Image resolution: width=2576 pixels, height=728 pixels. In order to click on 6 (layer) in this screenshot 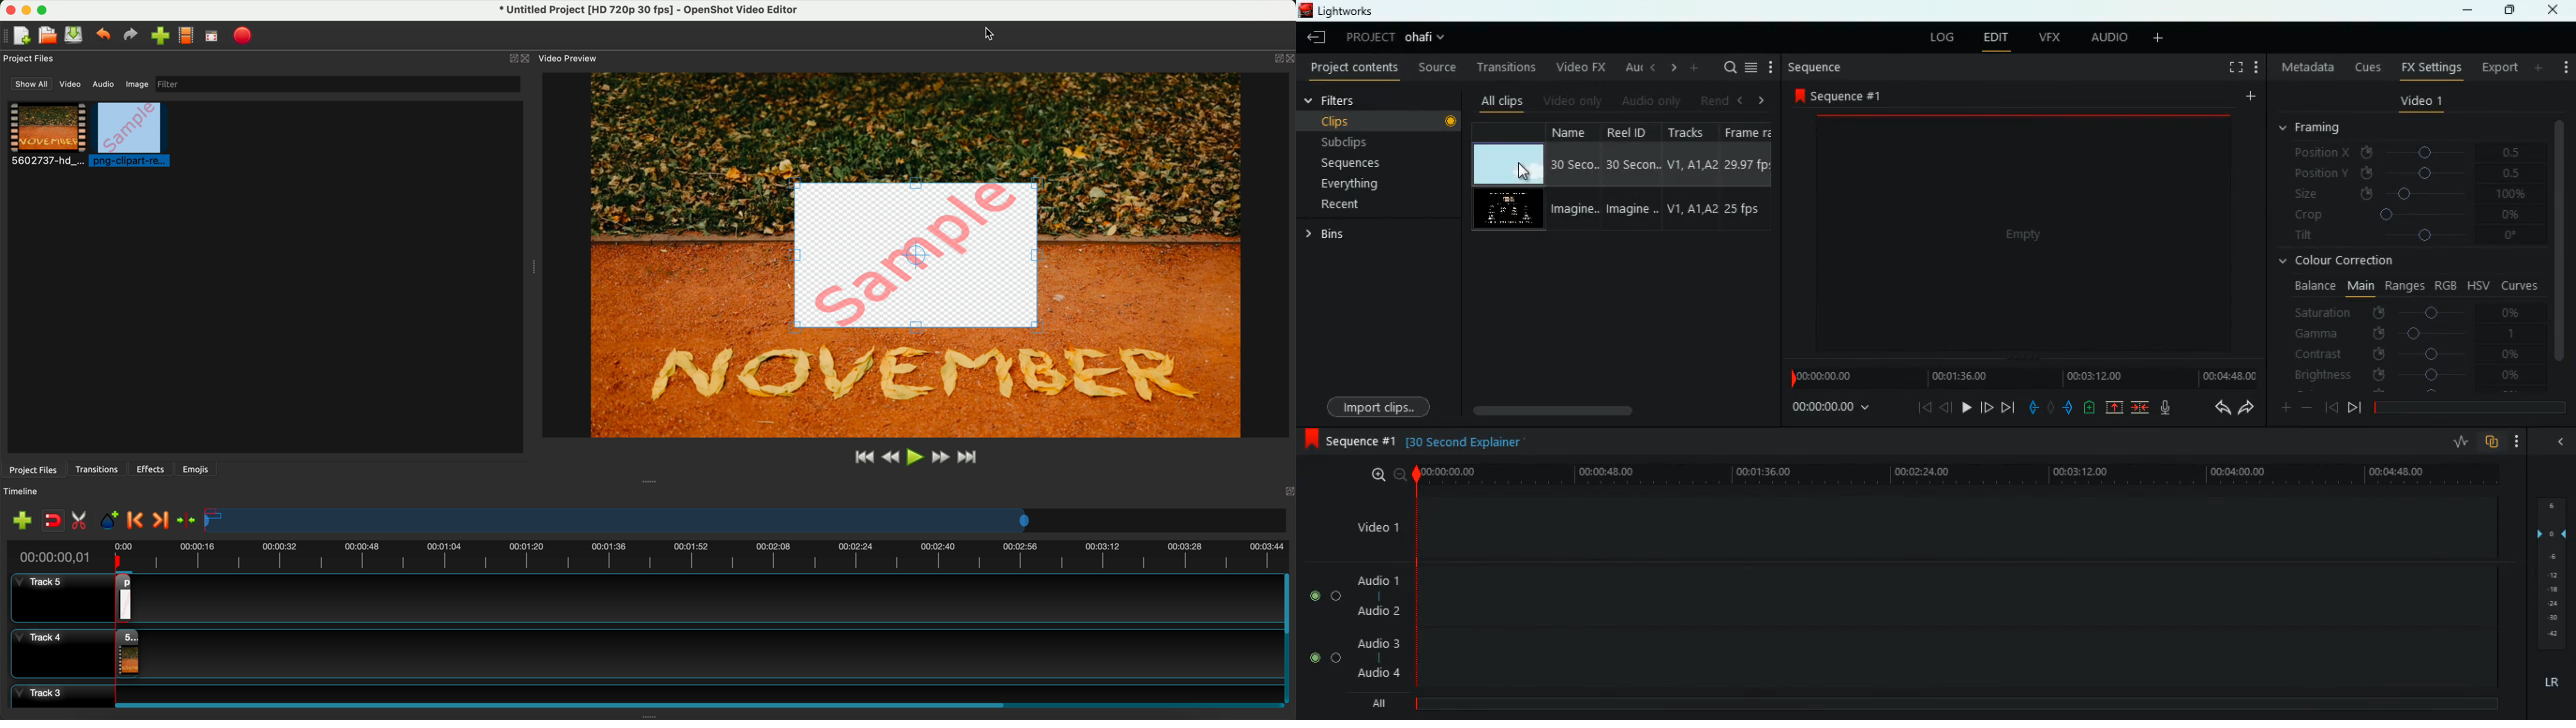, I will do `click(2550, 503)`.